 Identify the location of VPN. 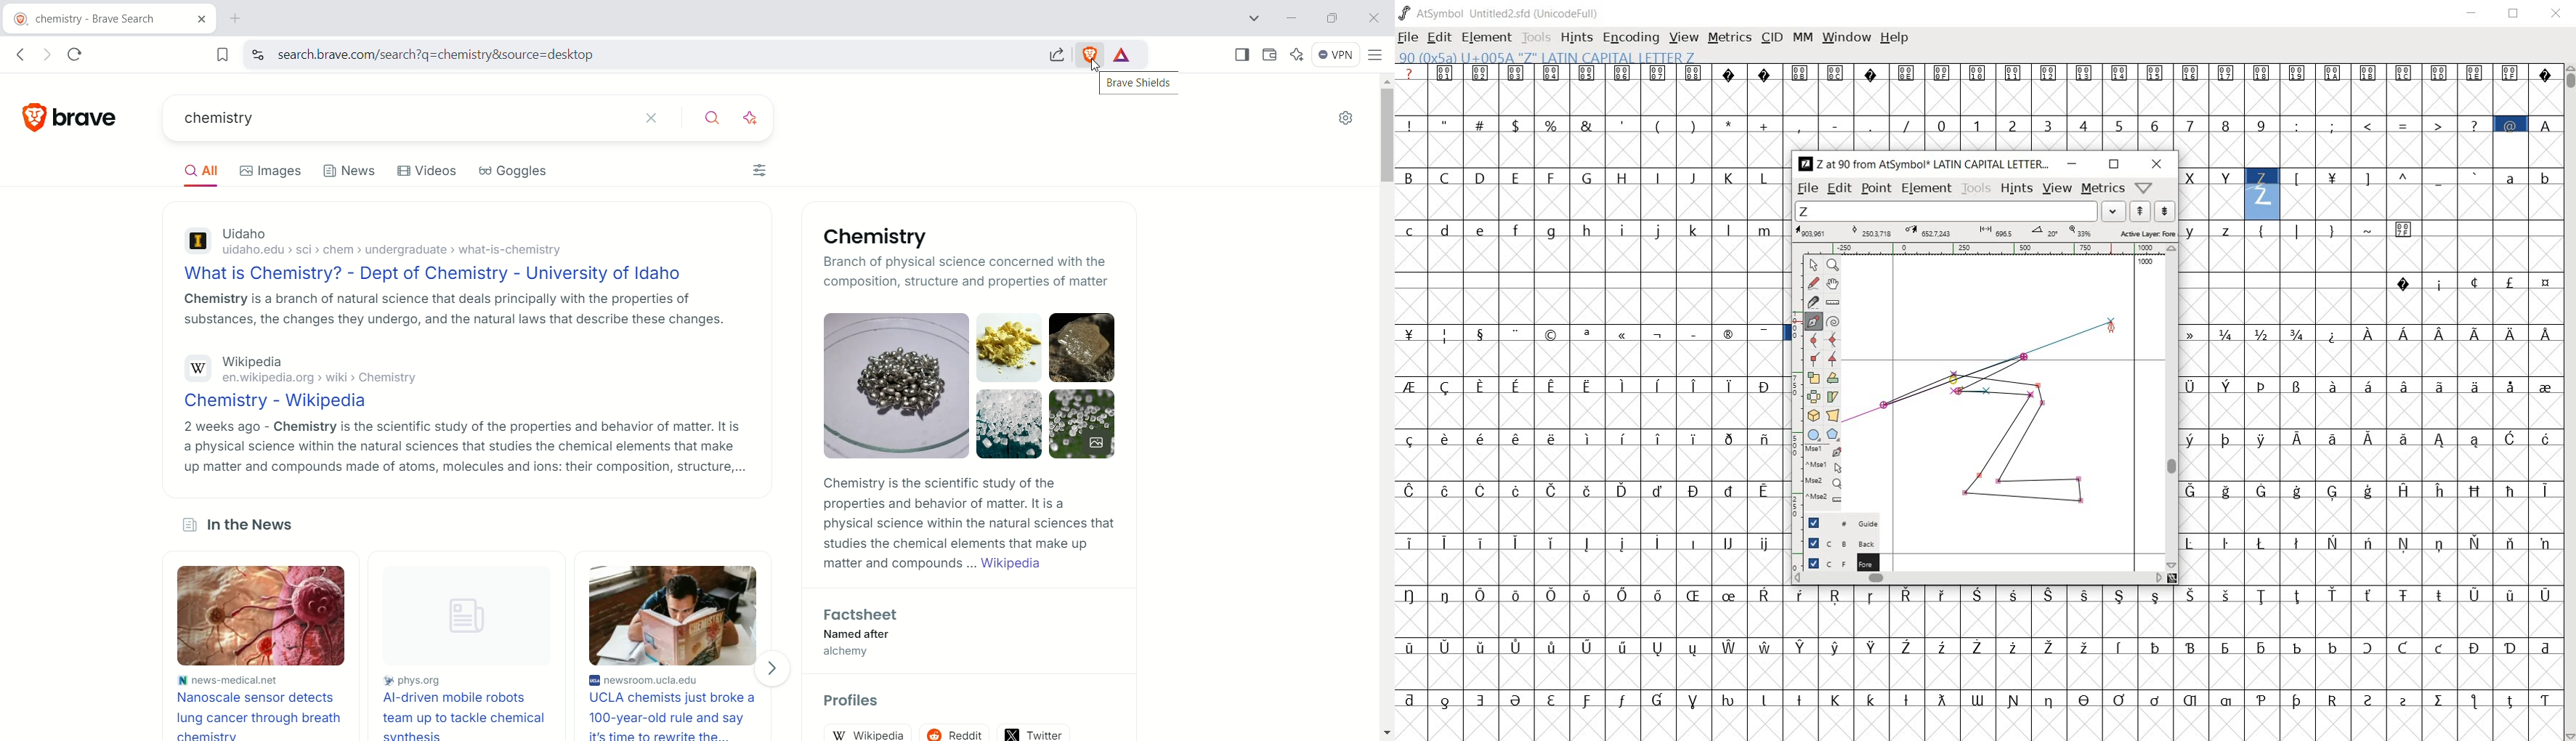
(1337, 57).